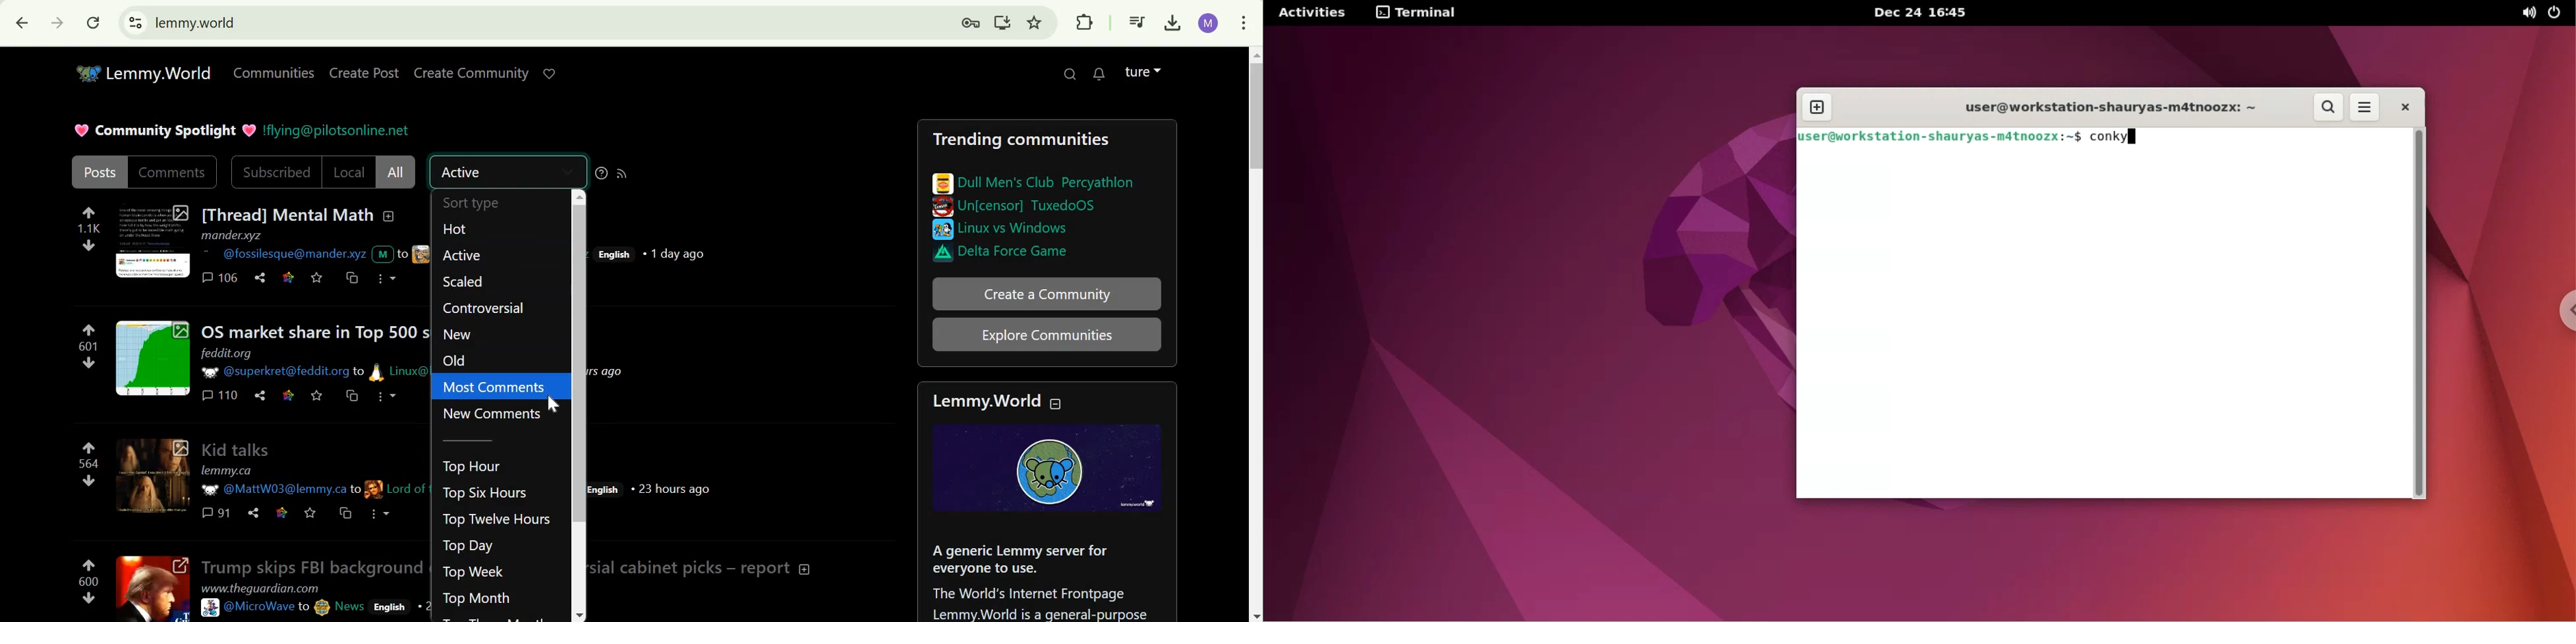 Image resolution: width=2576 pixels, height=644 pixels. I want to click on downvote, so click(88, 597).